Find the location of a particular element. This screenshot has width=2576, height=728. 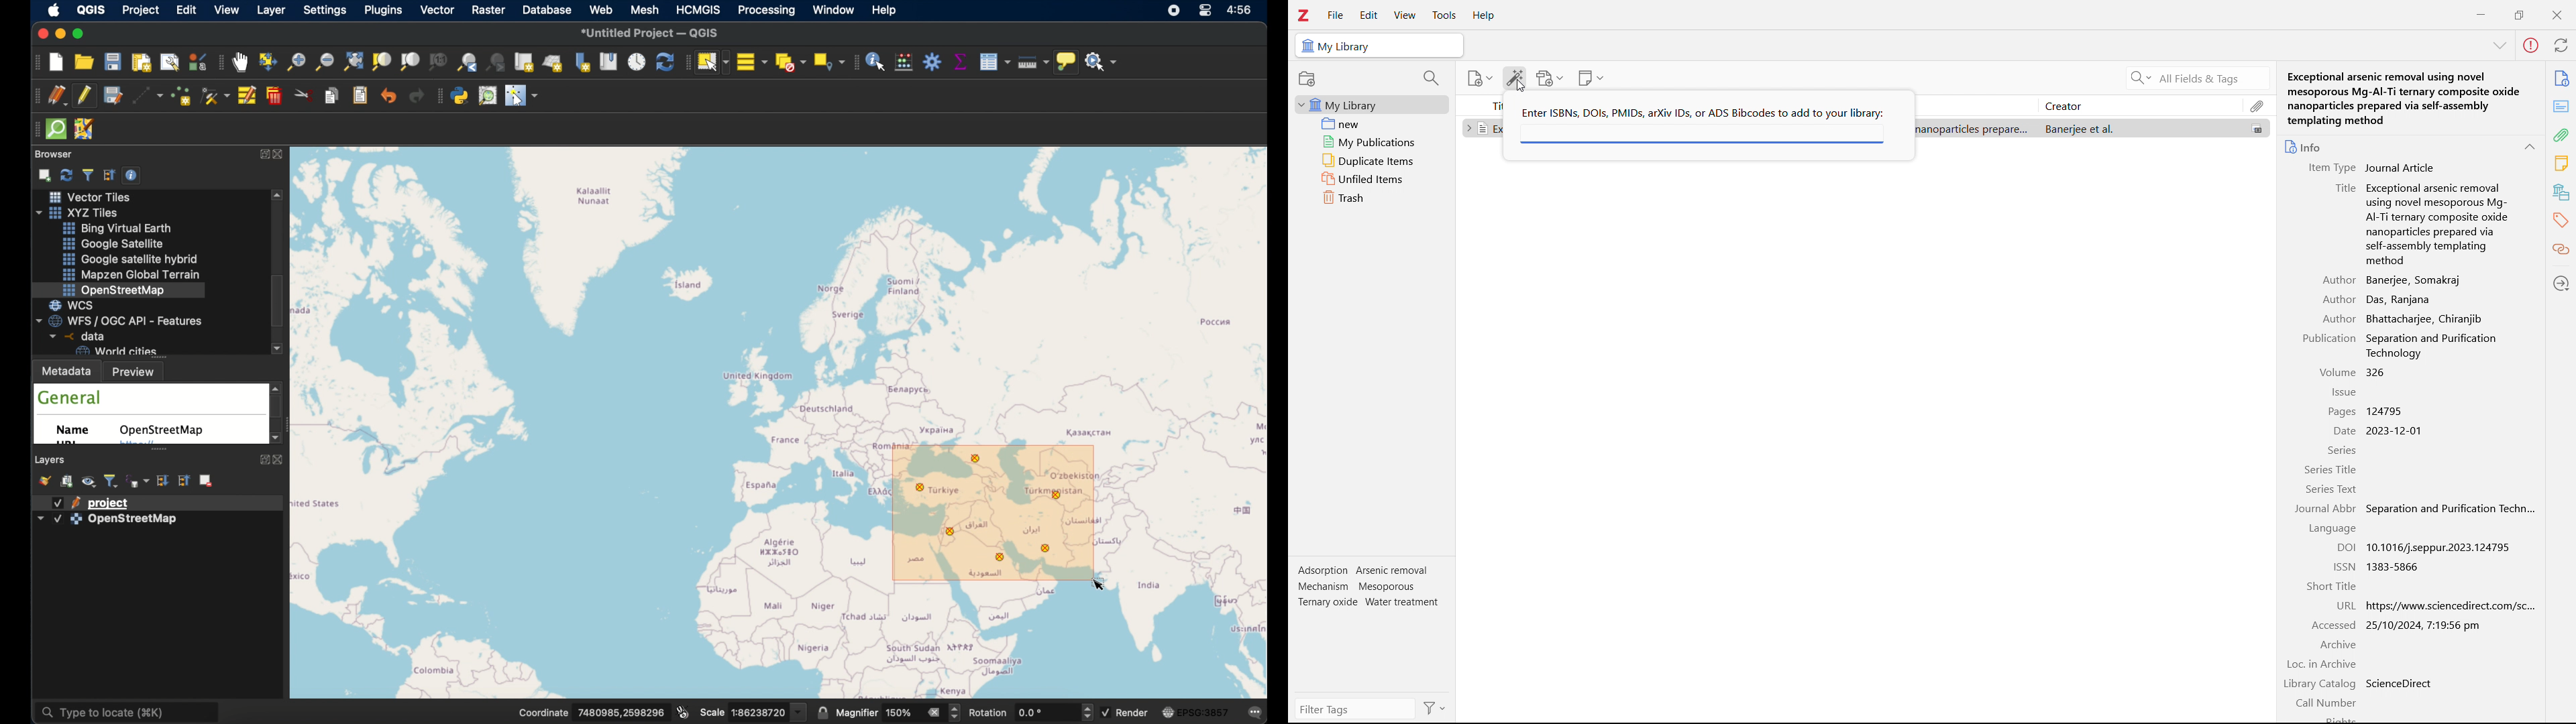

openstreetmap is located at coordinates (164, 430).